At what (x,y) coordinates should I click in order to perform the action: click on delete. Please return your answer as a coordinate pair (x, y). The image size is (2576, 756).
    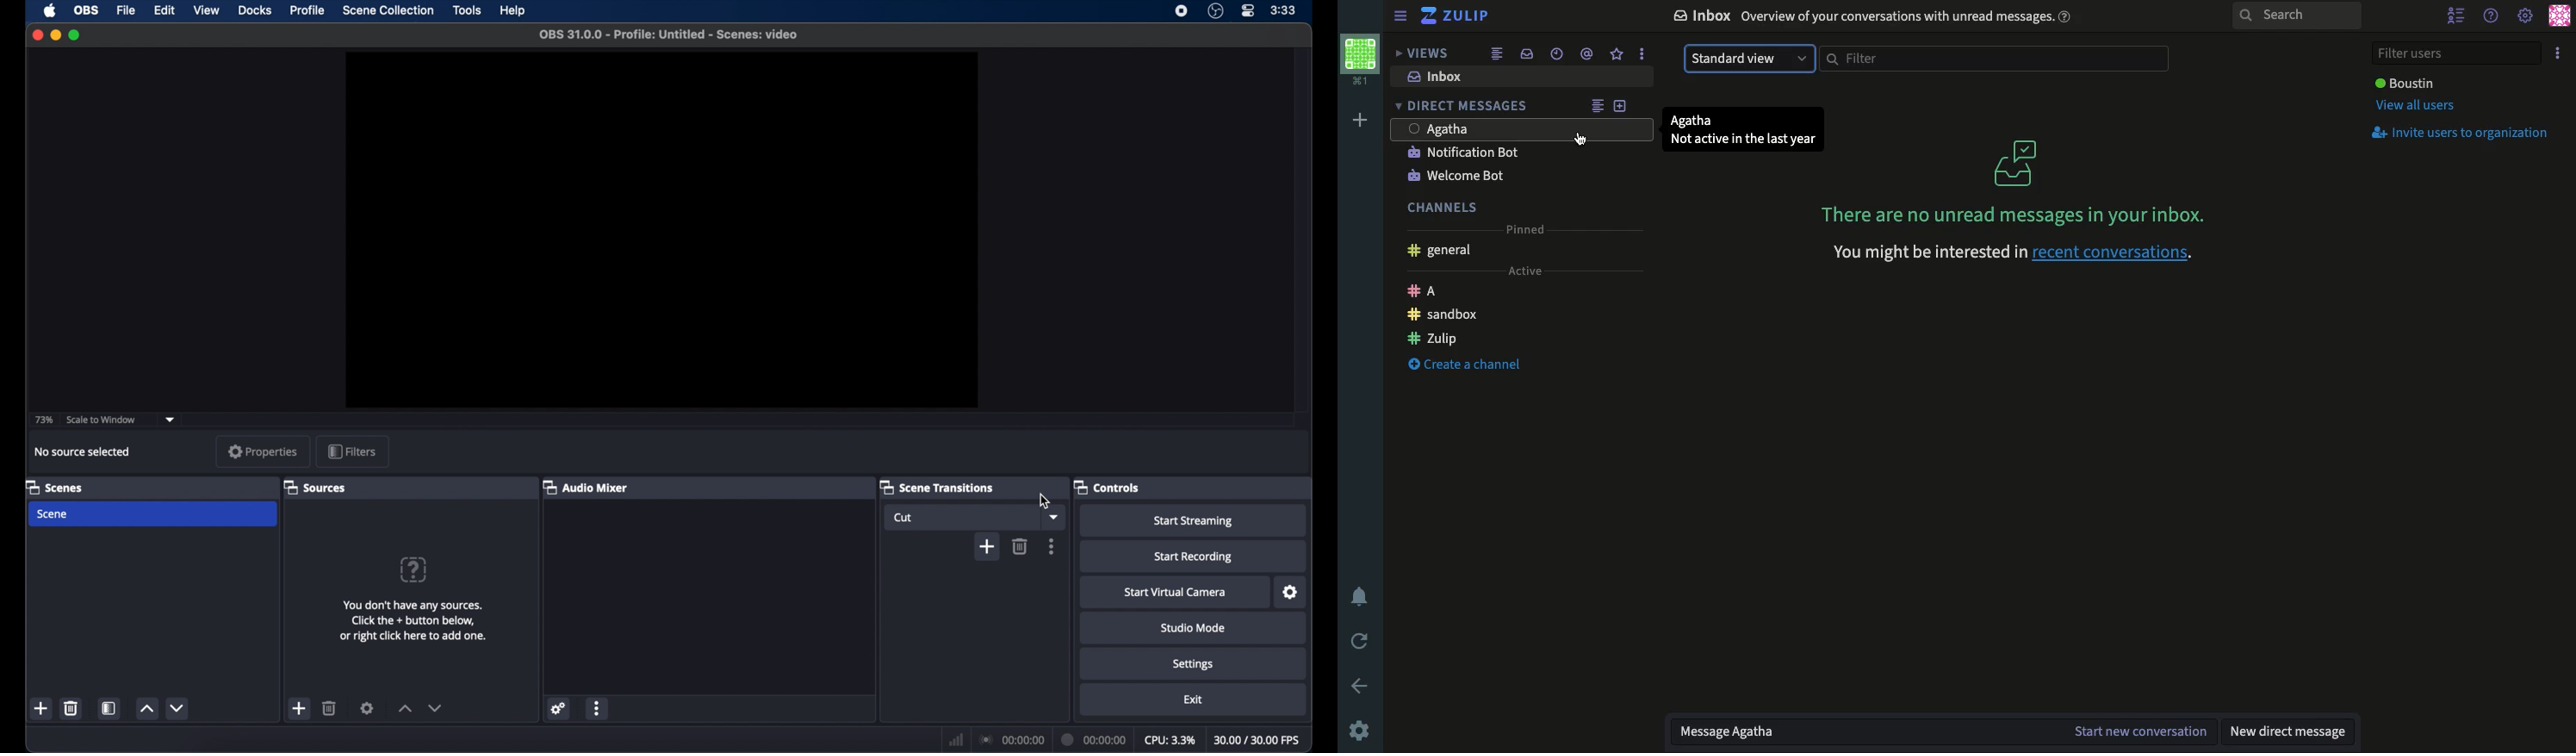
    Looking at the image, I should click on (330, 708).